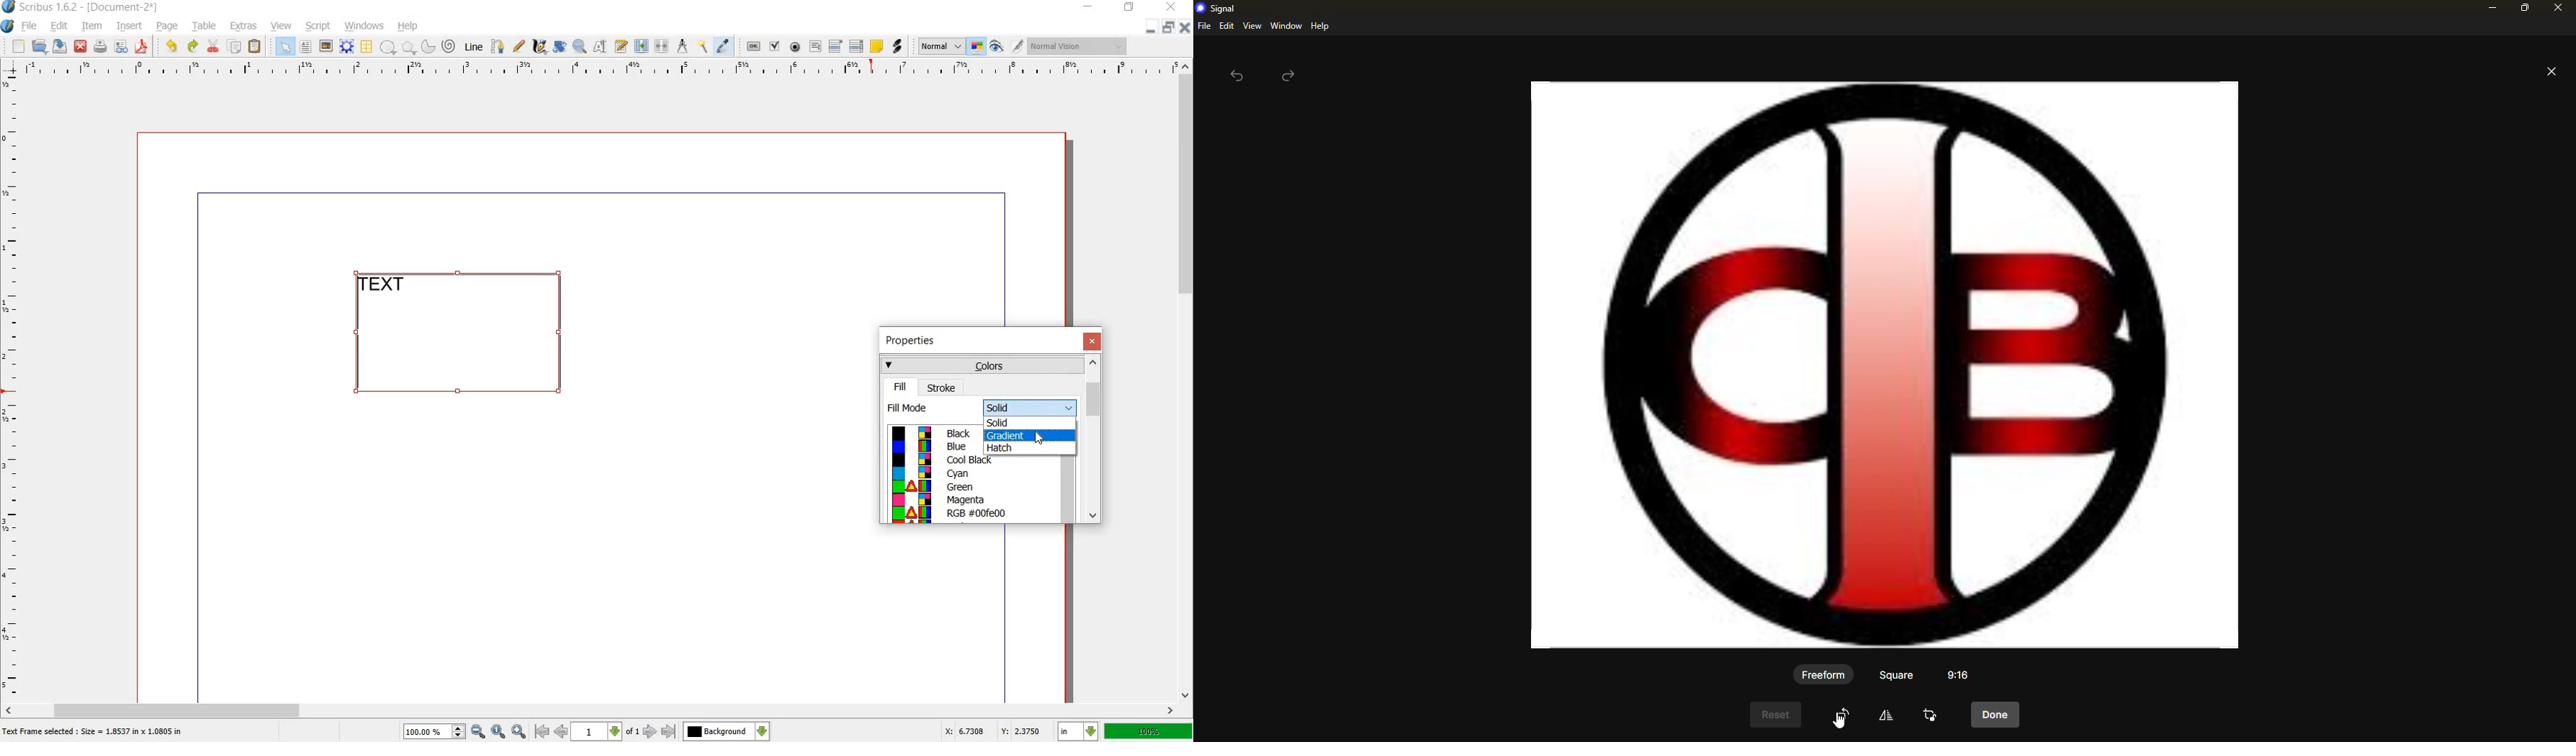 This screenshot has width=2576, height=756. Describe the element at coordinates (1152, 28) in the screenshot. I see `minimize` at that location.